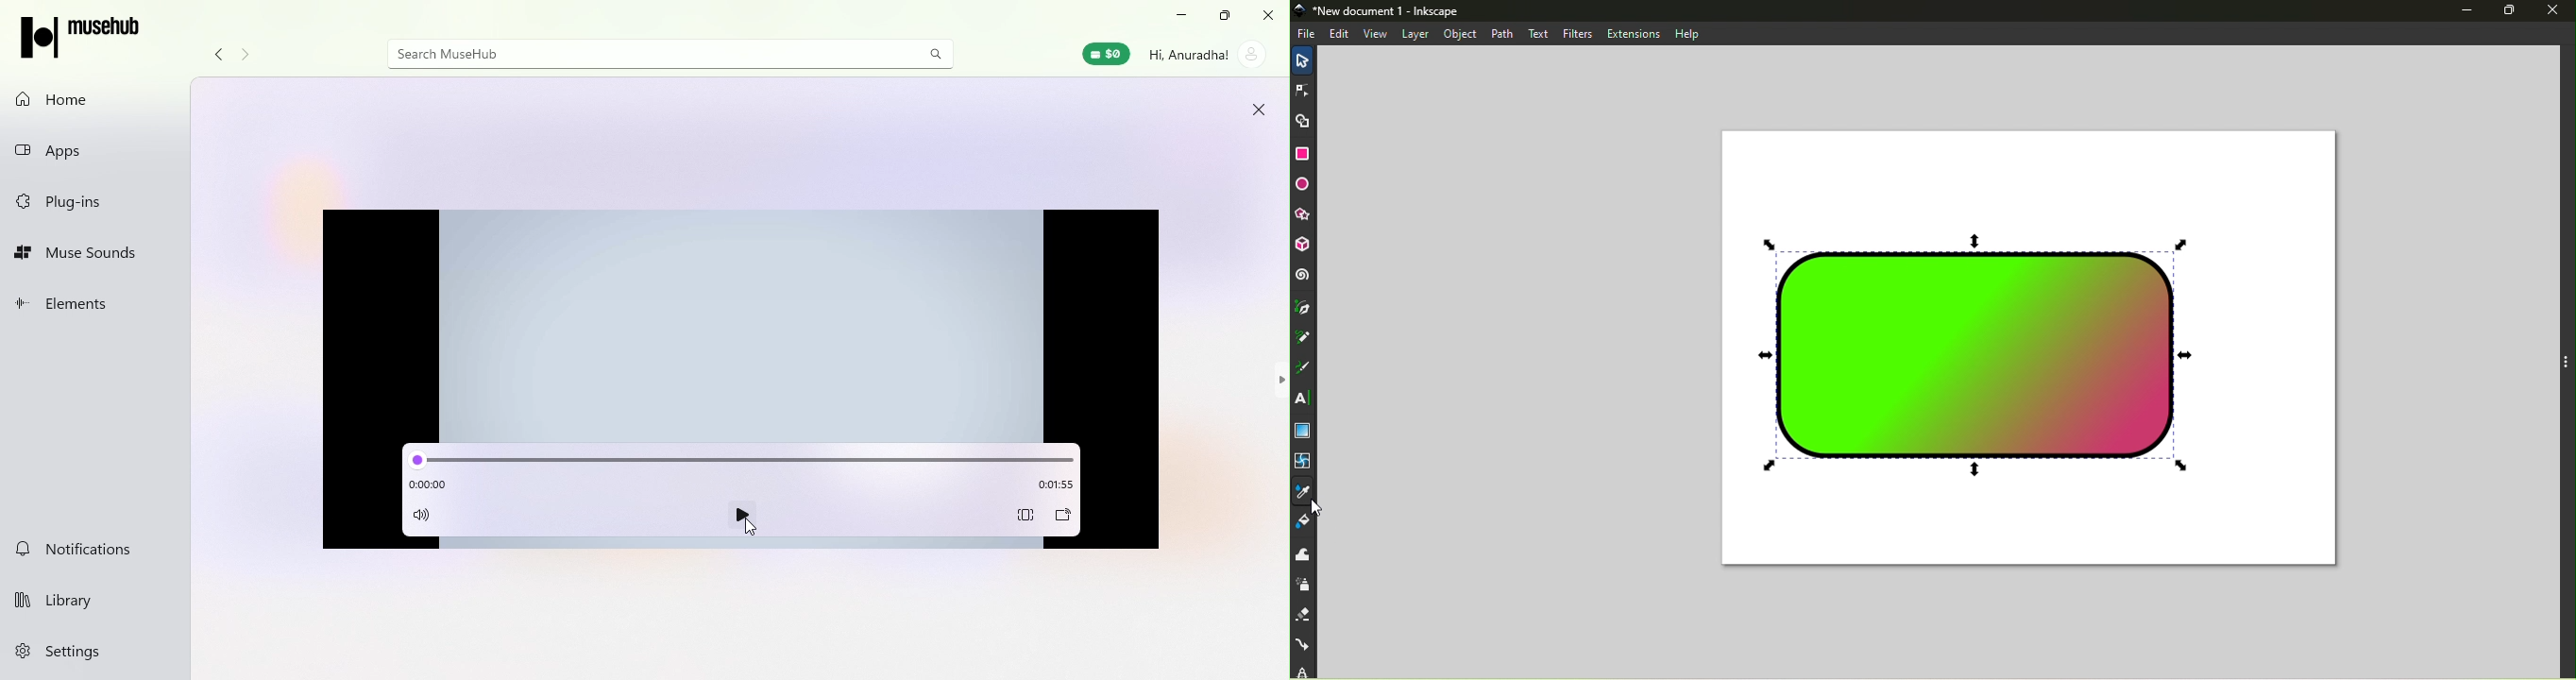 The height and width of the screenshot is (700, 2576). What do you see at coordinates (1506, 34) in the screenshot?
I see `Path` at bounding box center [1506, 34].